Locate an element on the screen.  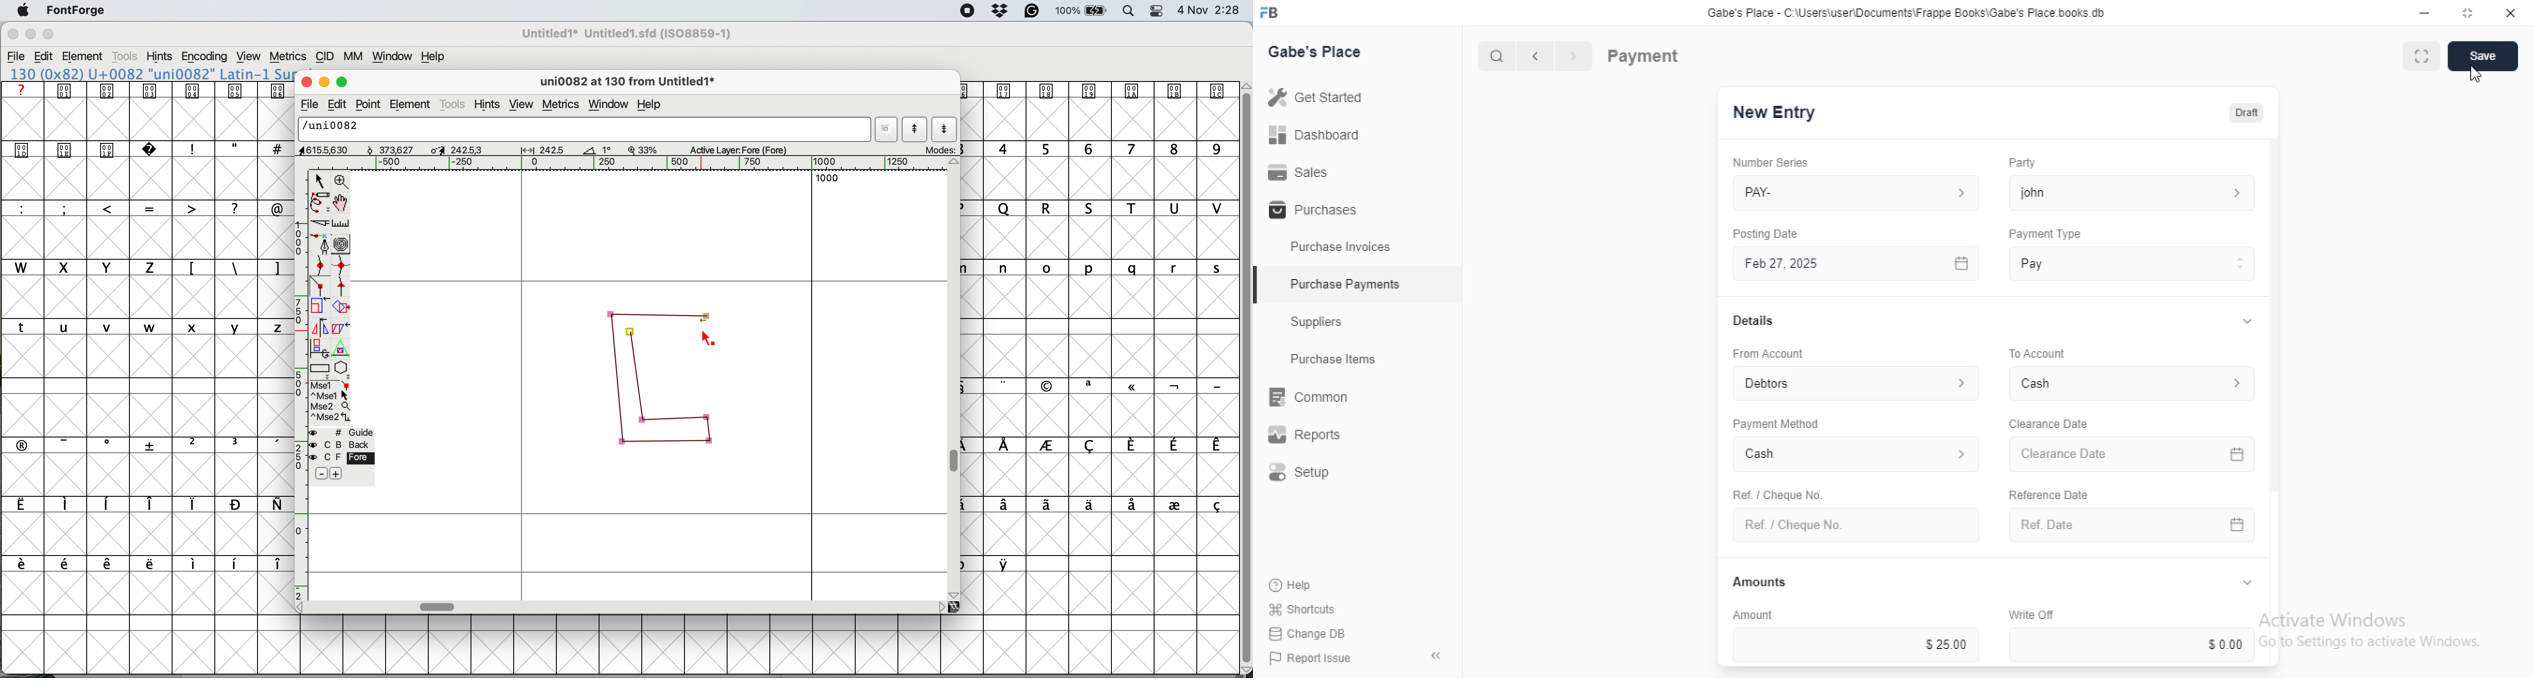
Write Off is located at coordinates (2029, 614).